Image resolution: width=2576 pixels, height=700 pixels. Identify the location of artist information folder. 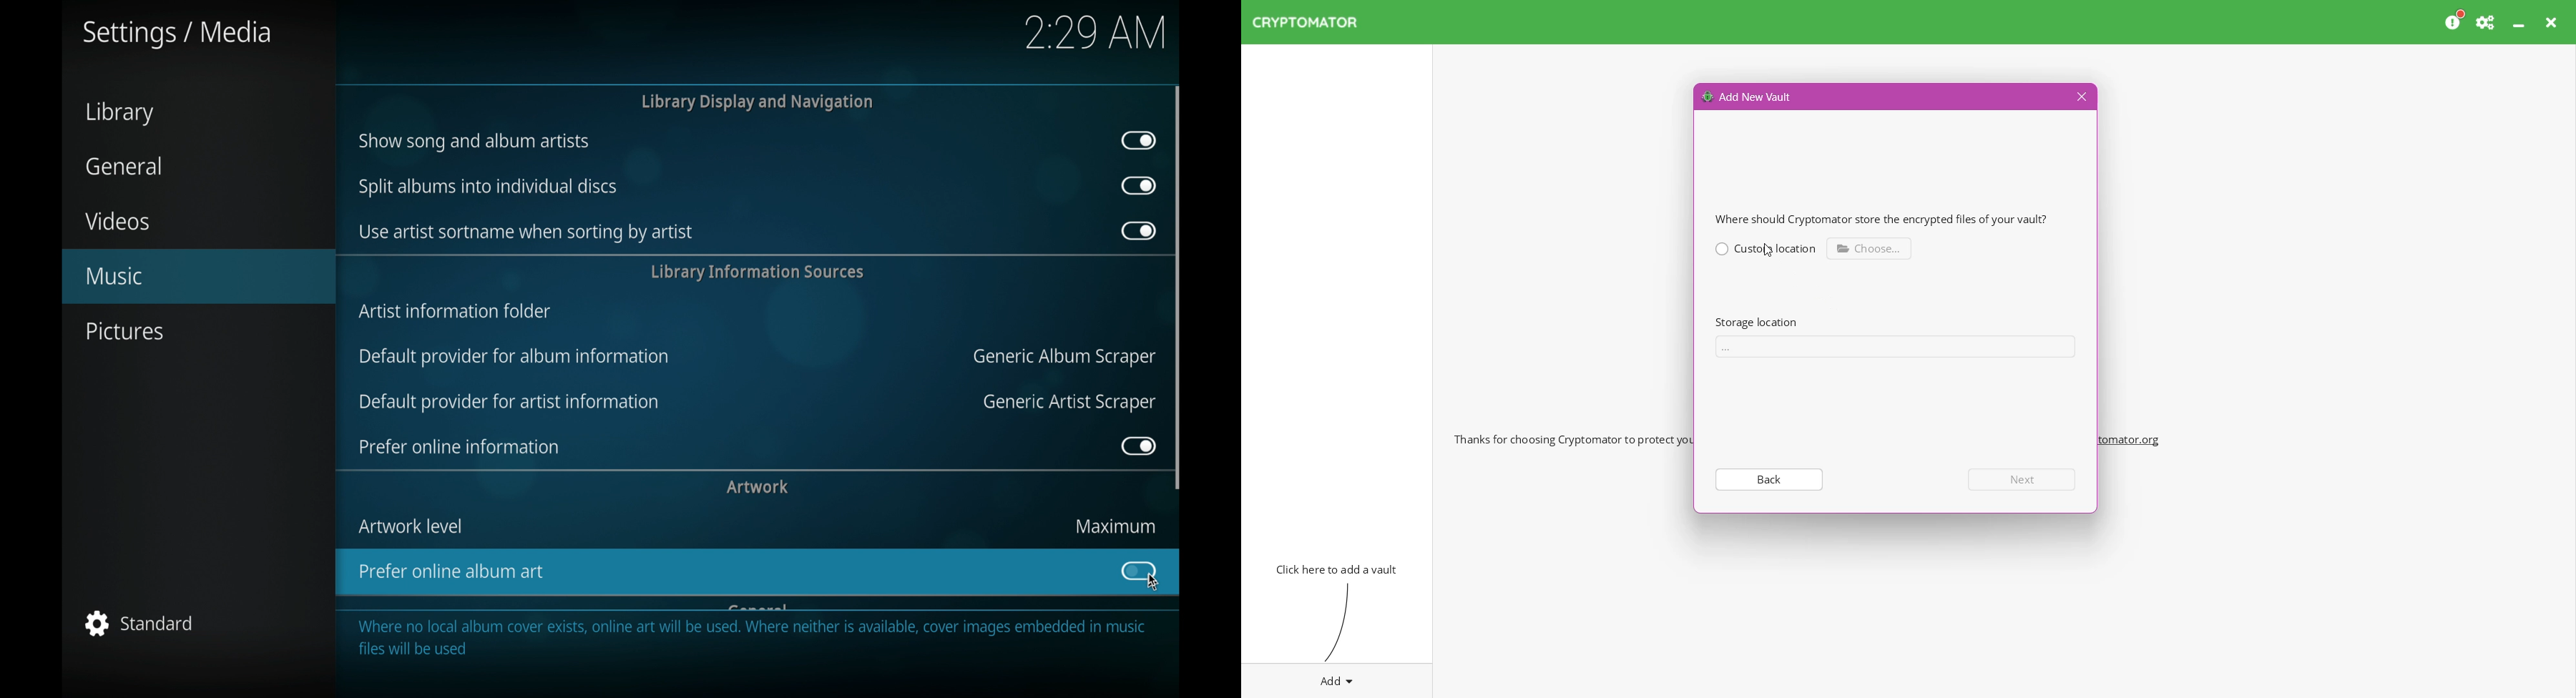
(454, 312).